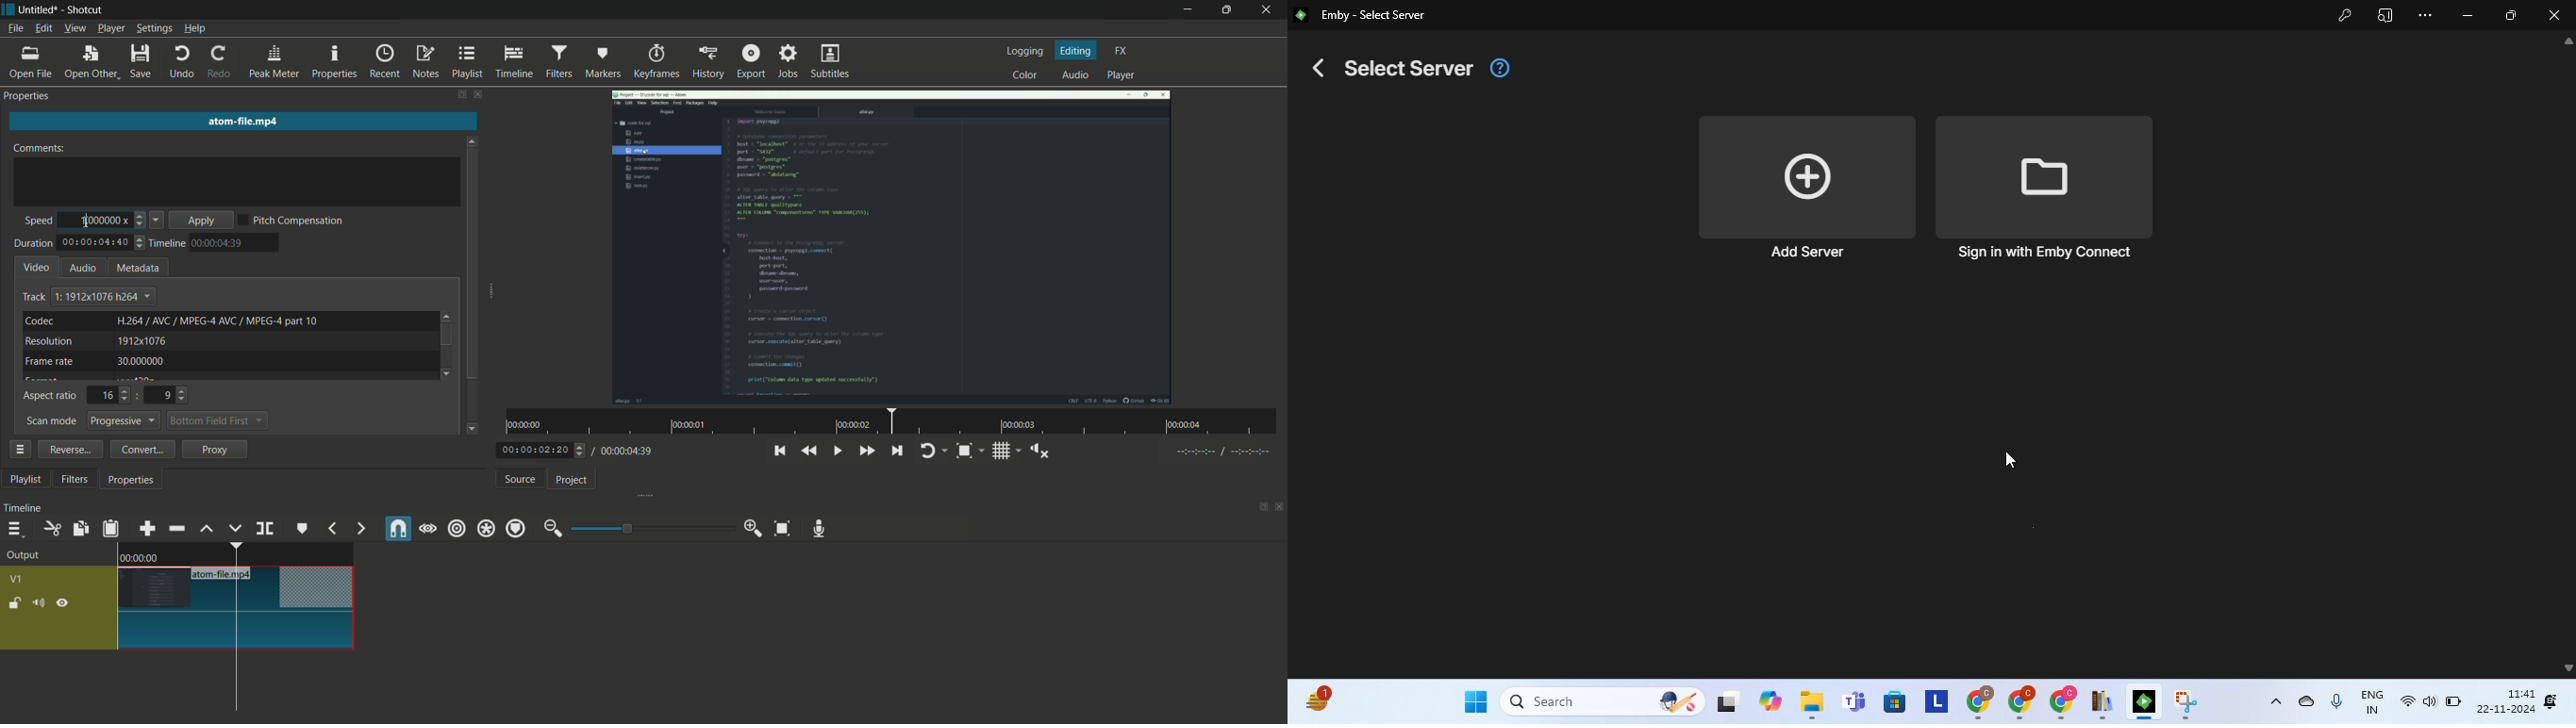 This screenshot has width=2576, height=728. Describe the element at coordinates (446, 335) in the screenshot. I see `scroll bar` at that location.